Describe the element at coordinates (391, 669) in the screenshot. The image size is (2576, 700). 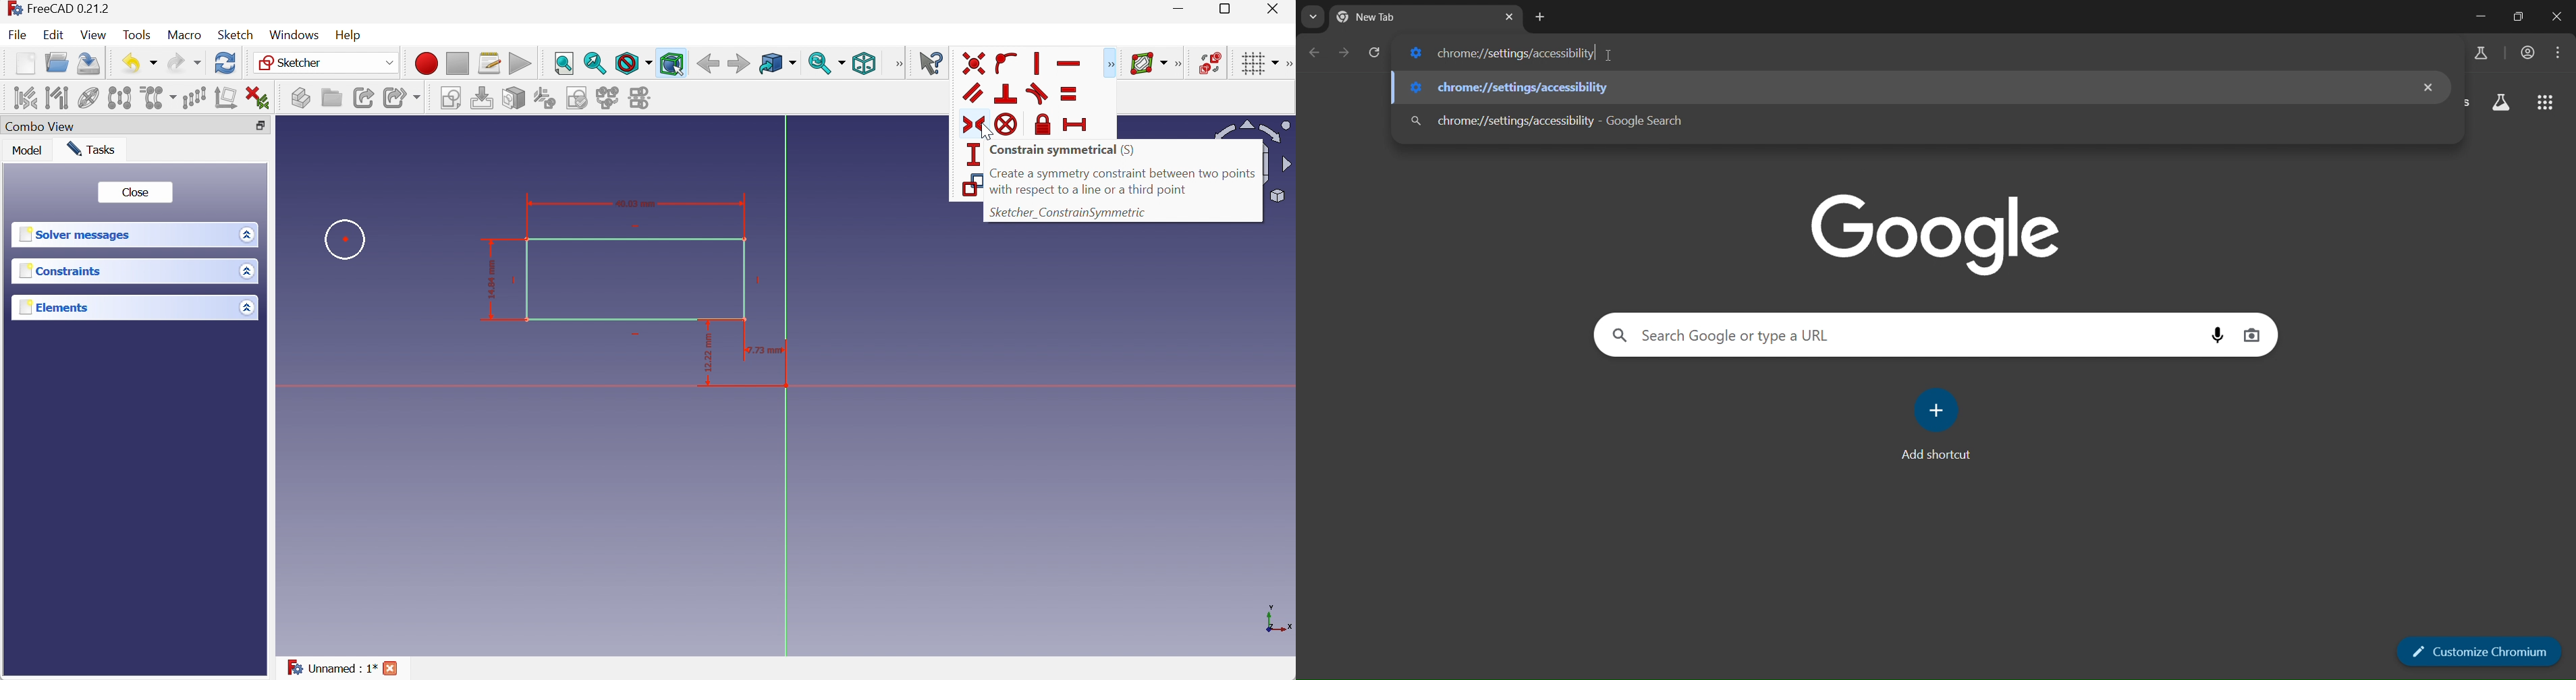
I see `Close` at that location.